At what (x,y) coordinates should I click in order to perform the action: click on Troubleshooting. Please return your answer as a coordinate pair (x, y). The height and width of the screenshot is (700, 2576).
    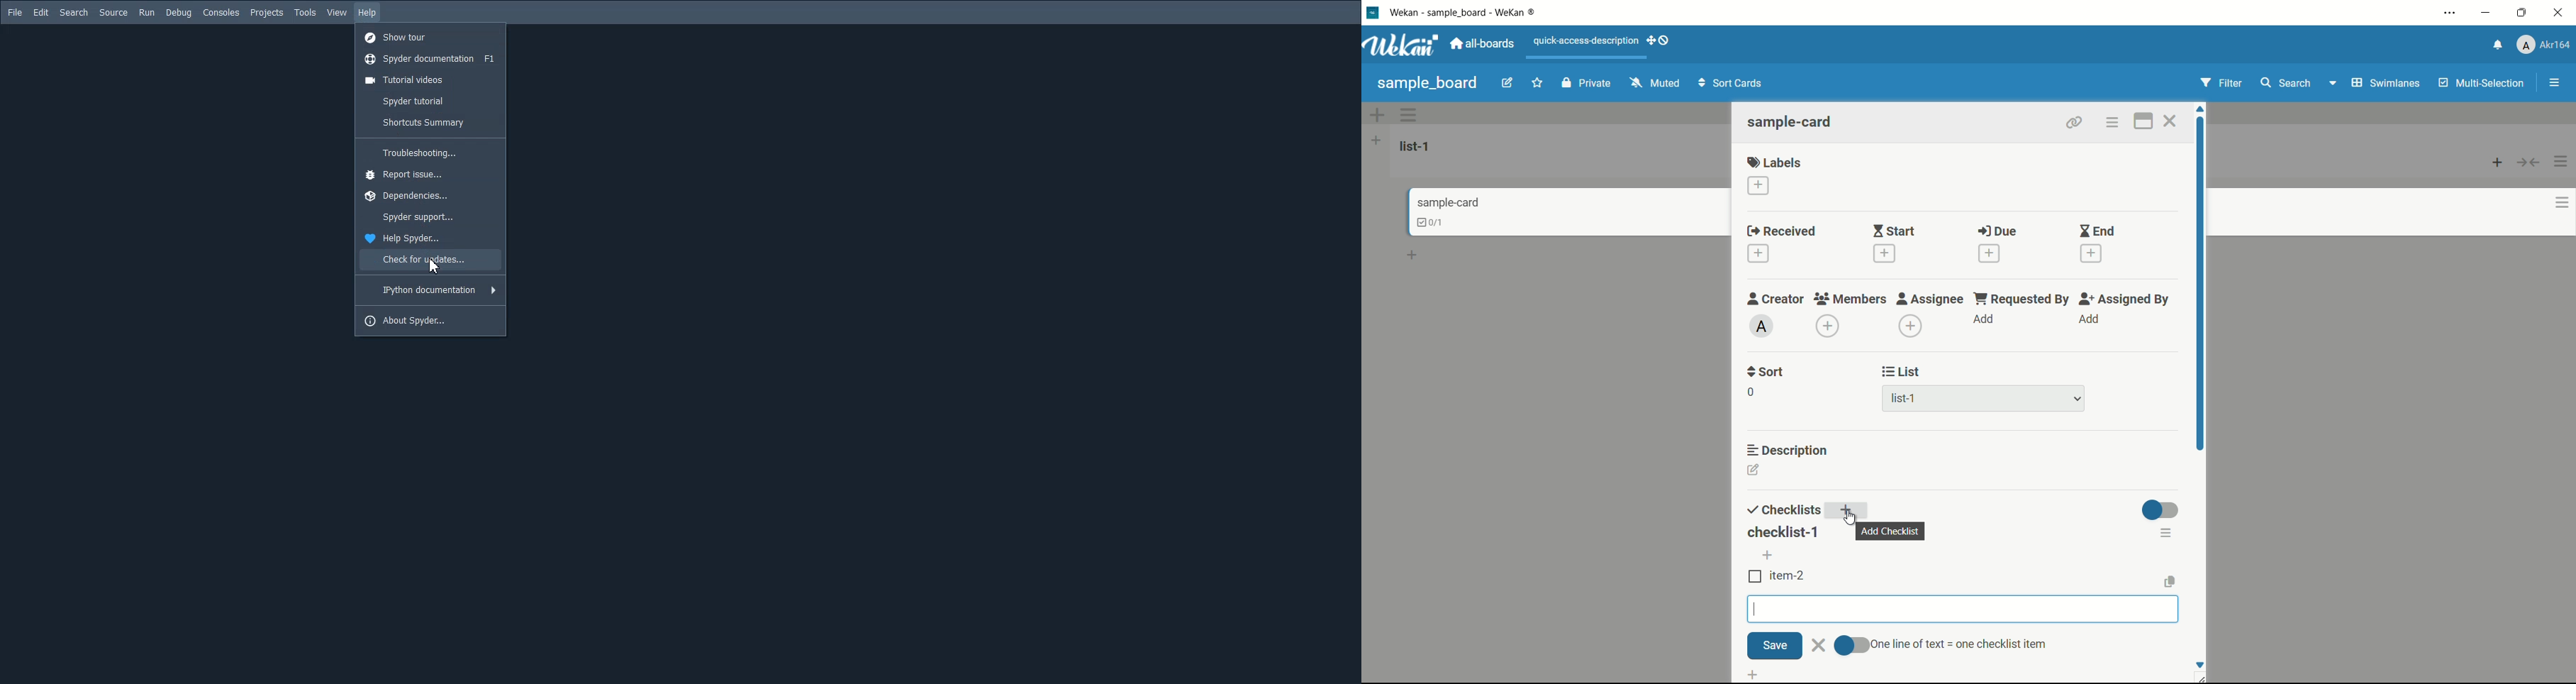
    Looking at the image, I should click on (430, 151).